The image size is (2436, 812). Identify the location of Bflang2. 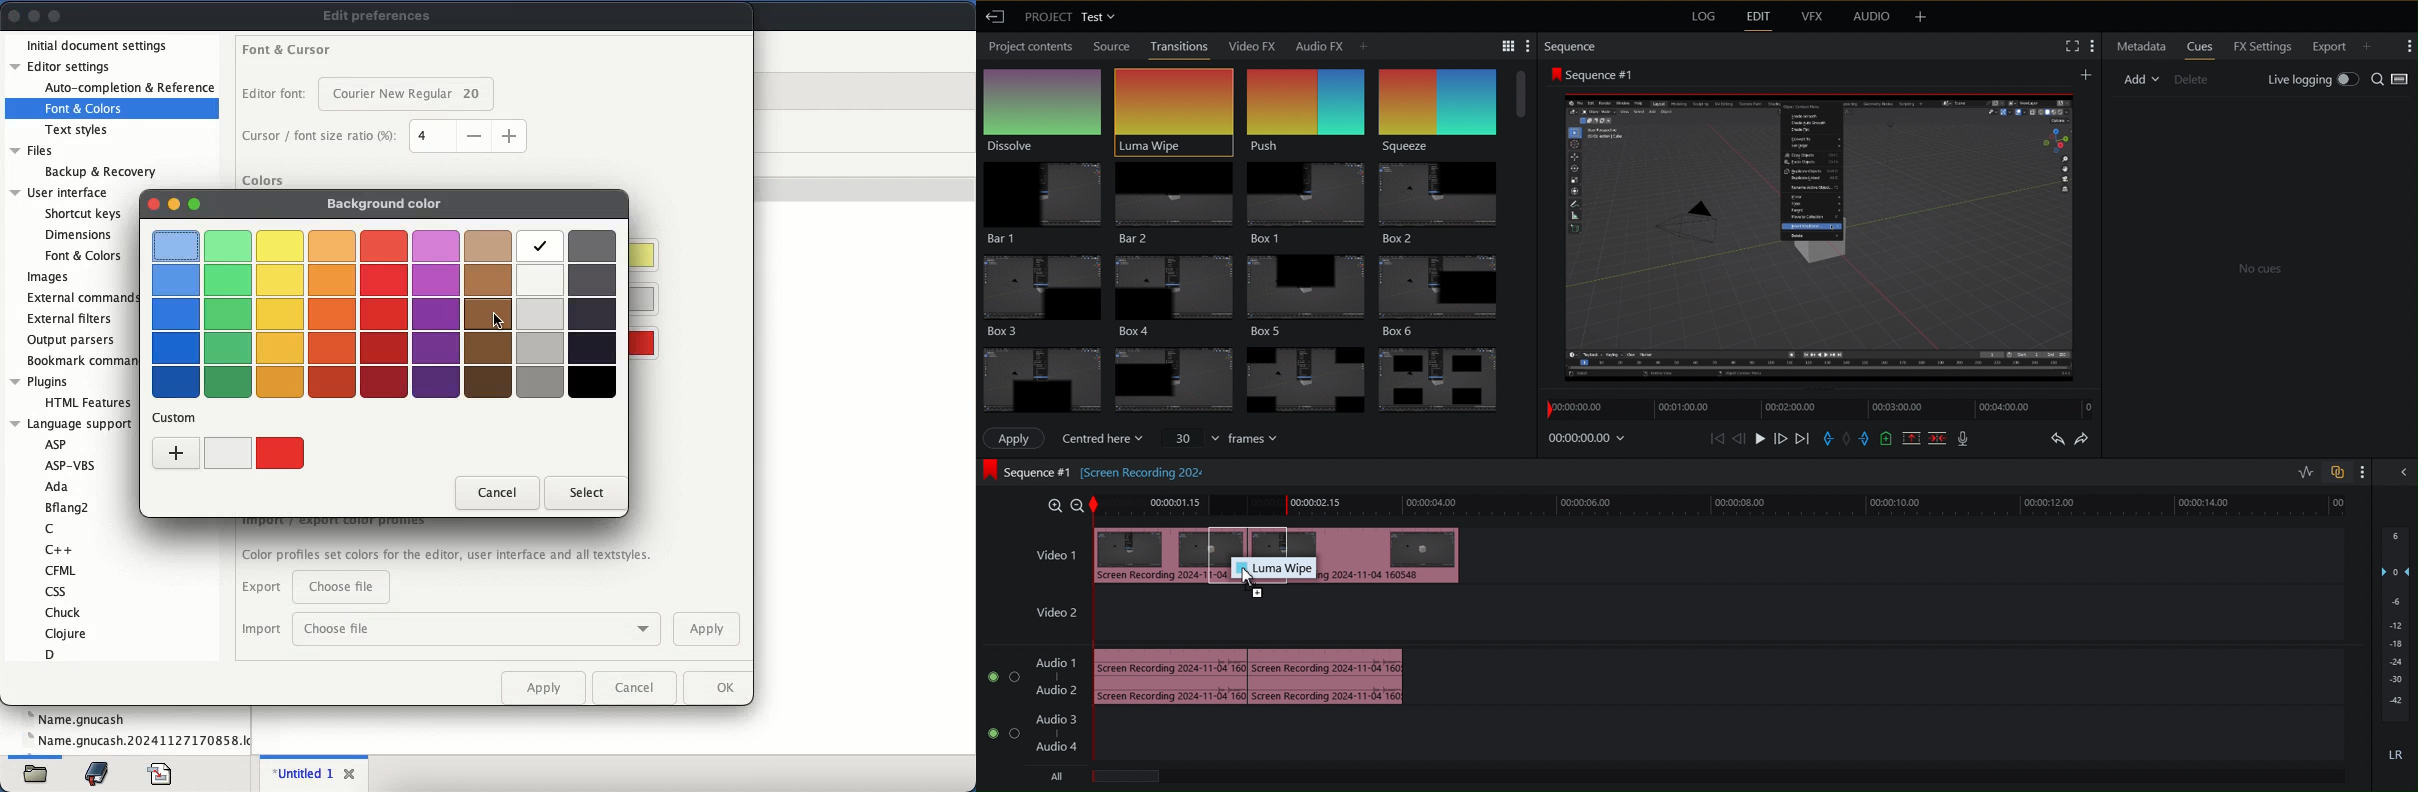
(68, 506).